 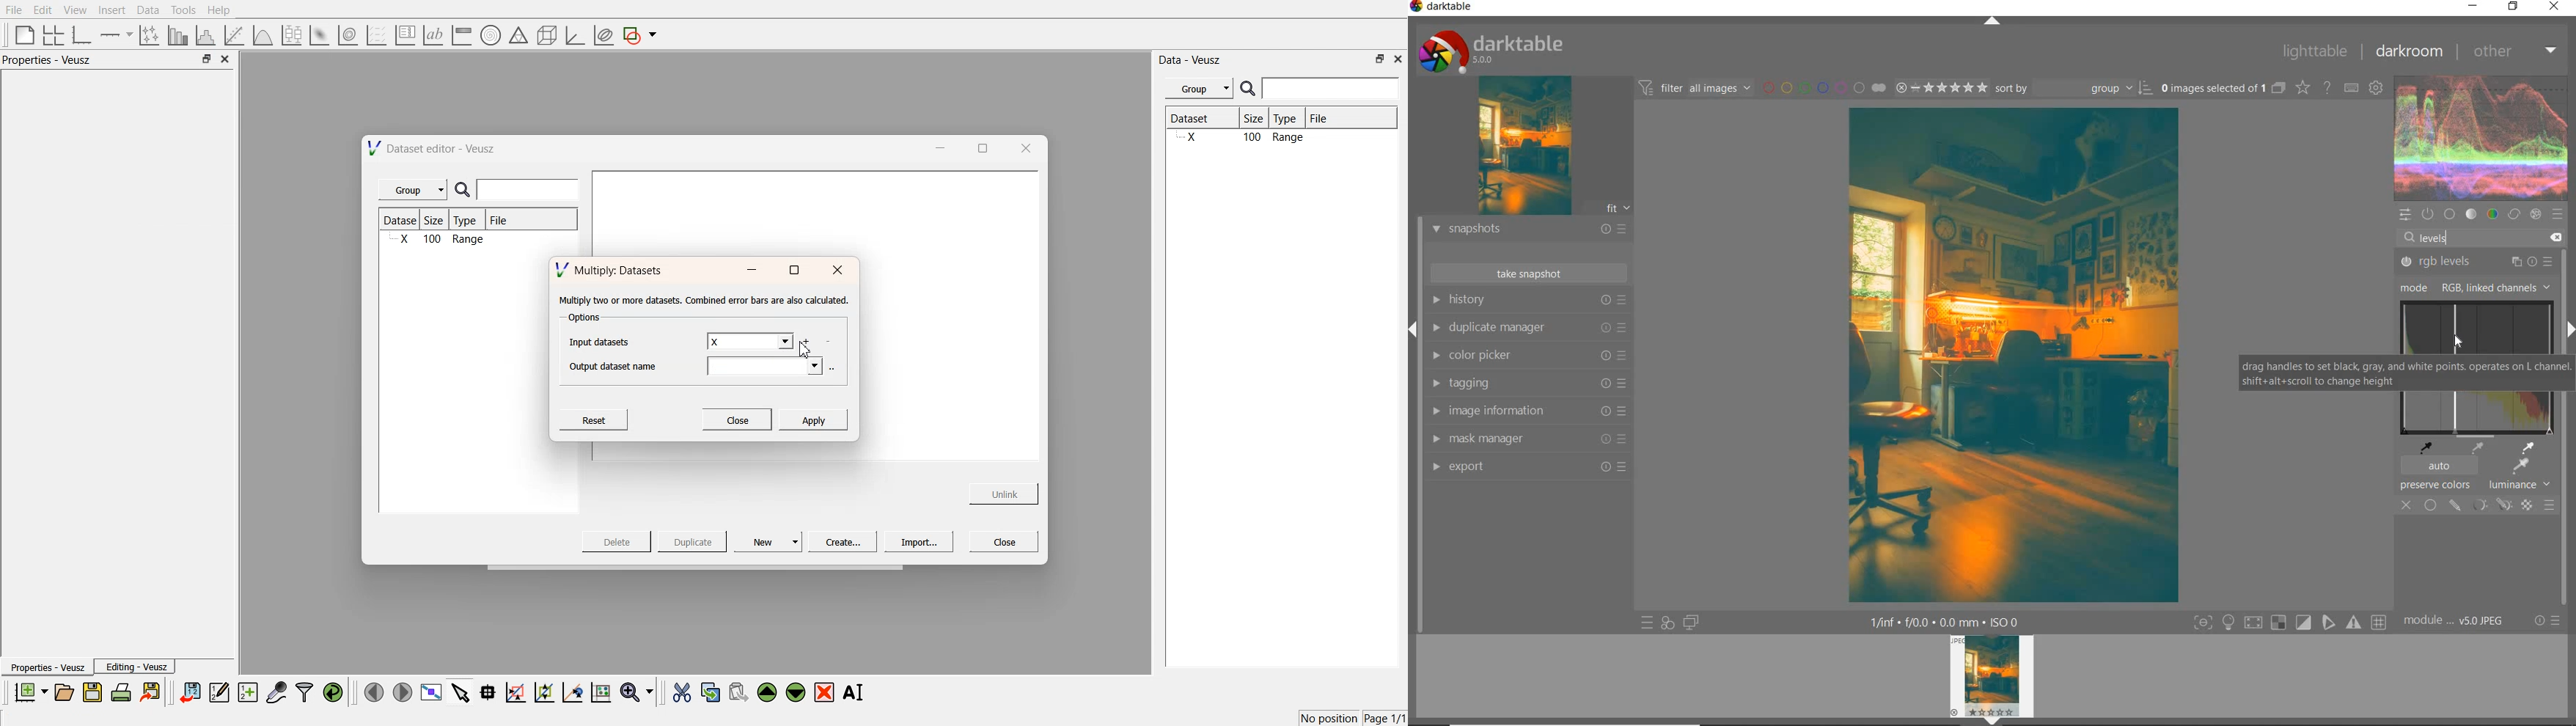 I want to click on plot points with non-orthogonal axes, so click(x=148, y=34).